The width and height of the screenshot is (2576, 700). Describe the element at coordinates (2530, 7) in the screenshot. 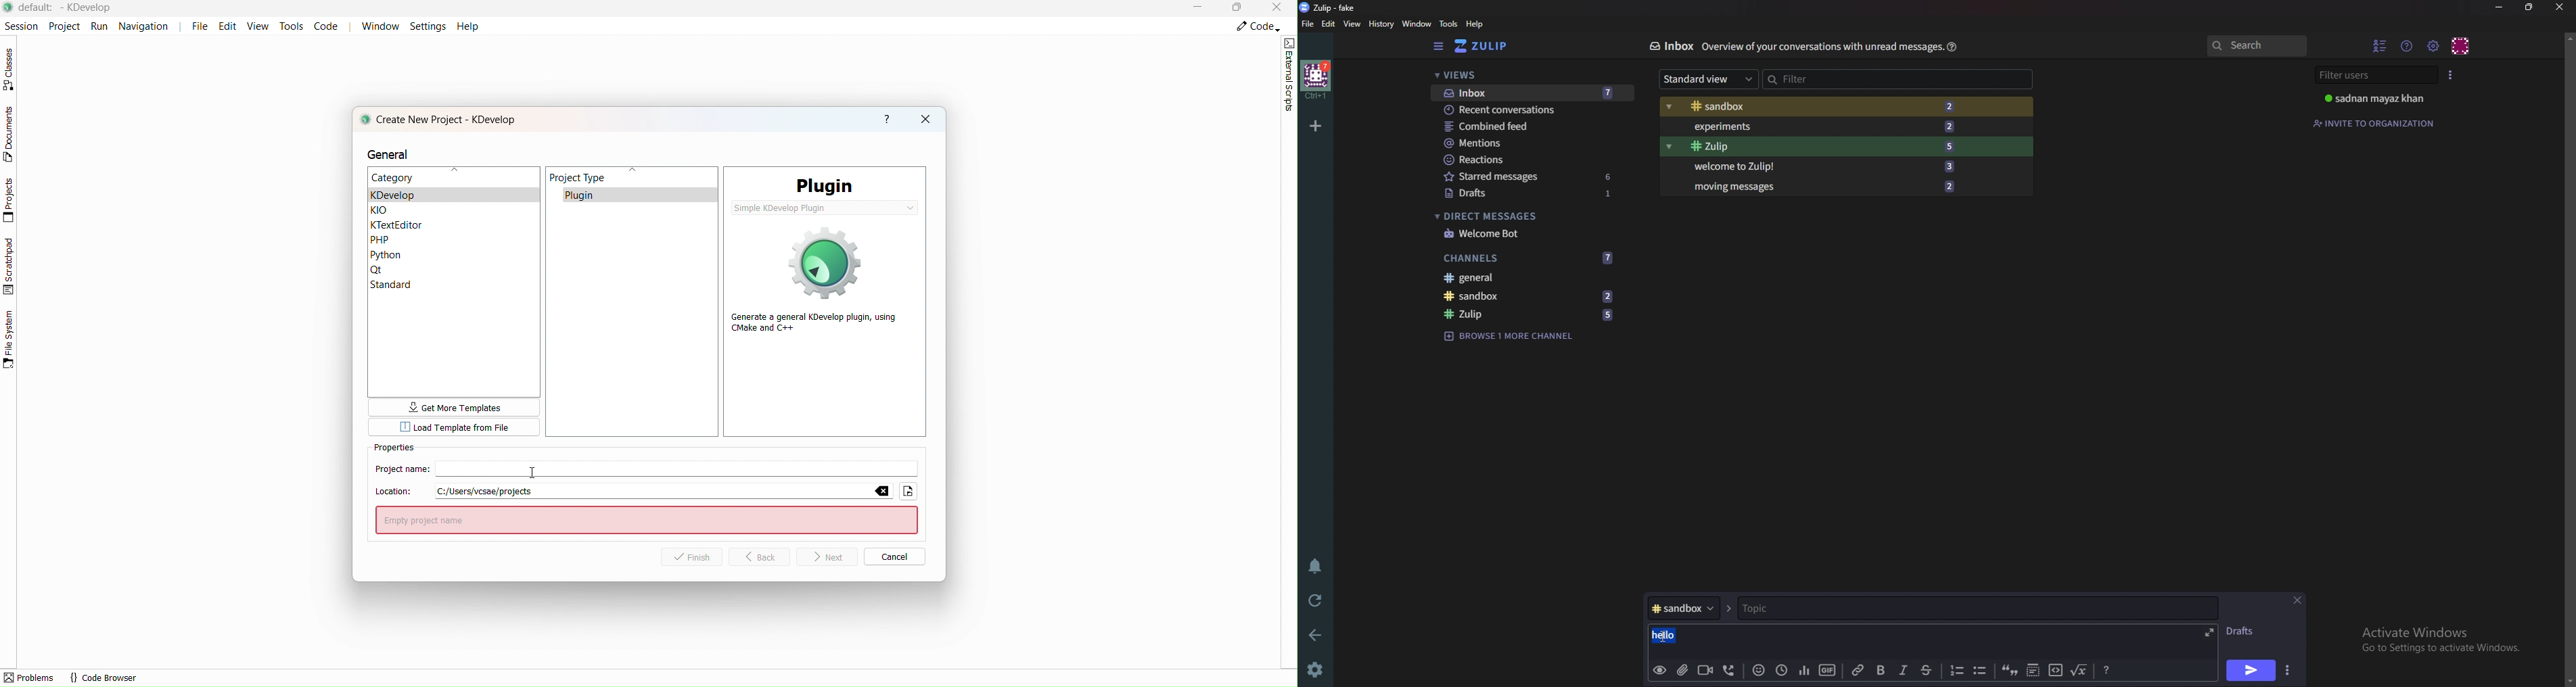

I see `Resize` at that location.